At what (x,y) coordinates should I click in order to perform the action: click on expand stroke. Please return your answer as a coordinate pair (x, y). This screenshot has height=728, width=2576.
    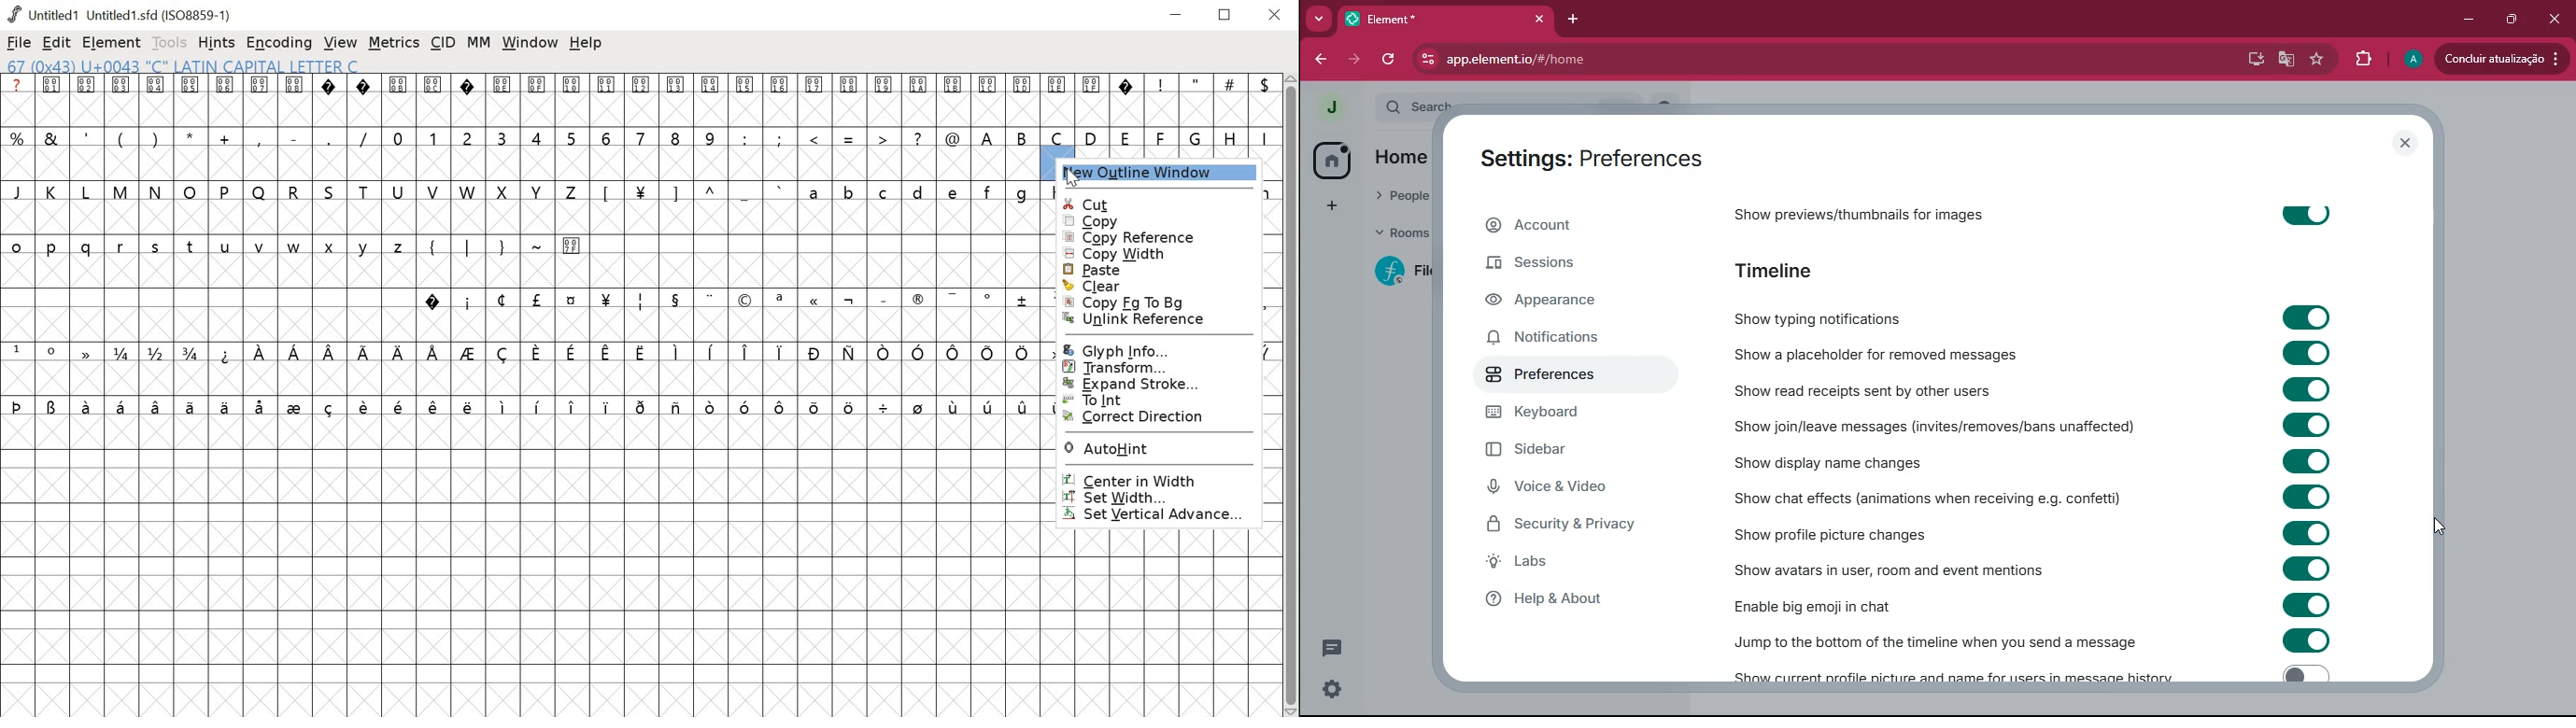
    Looking at the image, I should click on (1157, 385).